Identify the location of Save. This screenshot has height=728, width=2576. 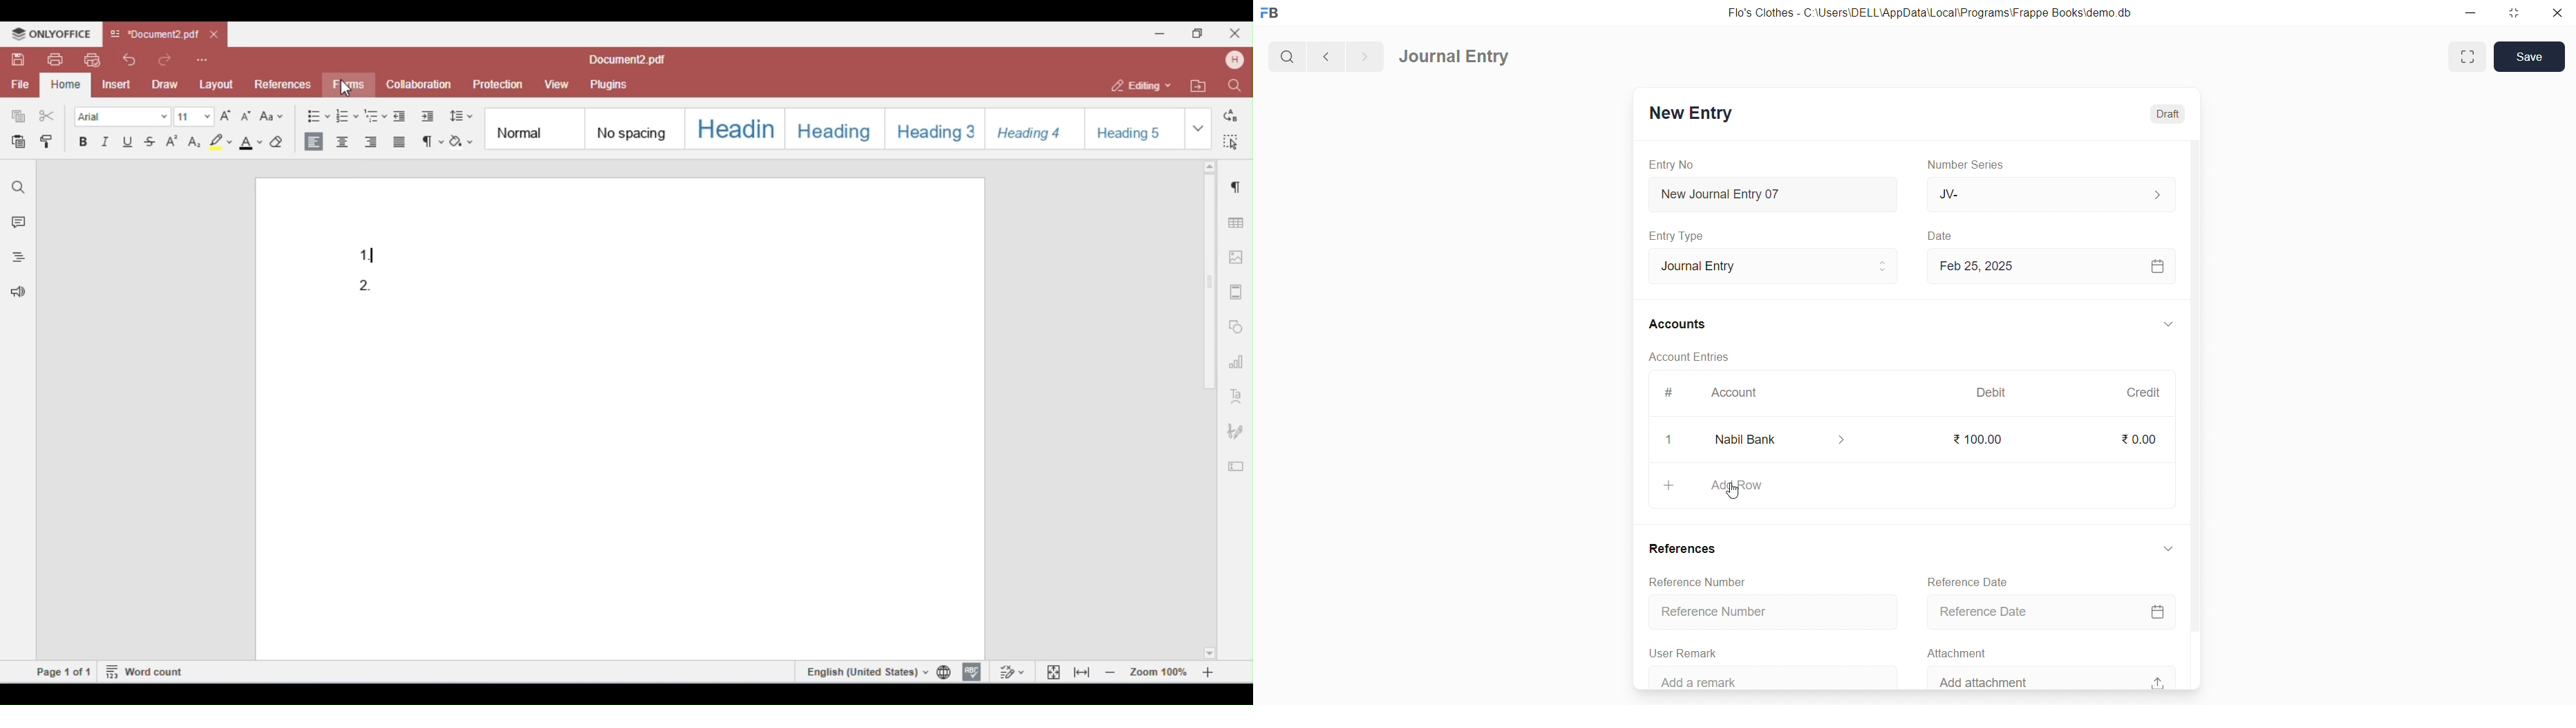
(2530, 57).